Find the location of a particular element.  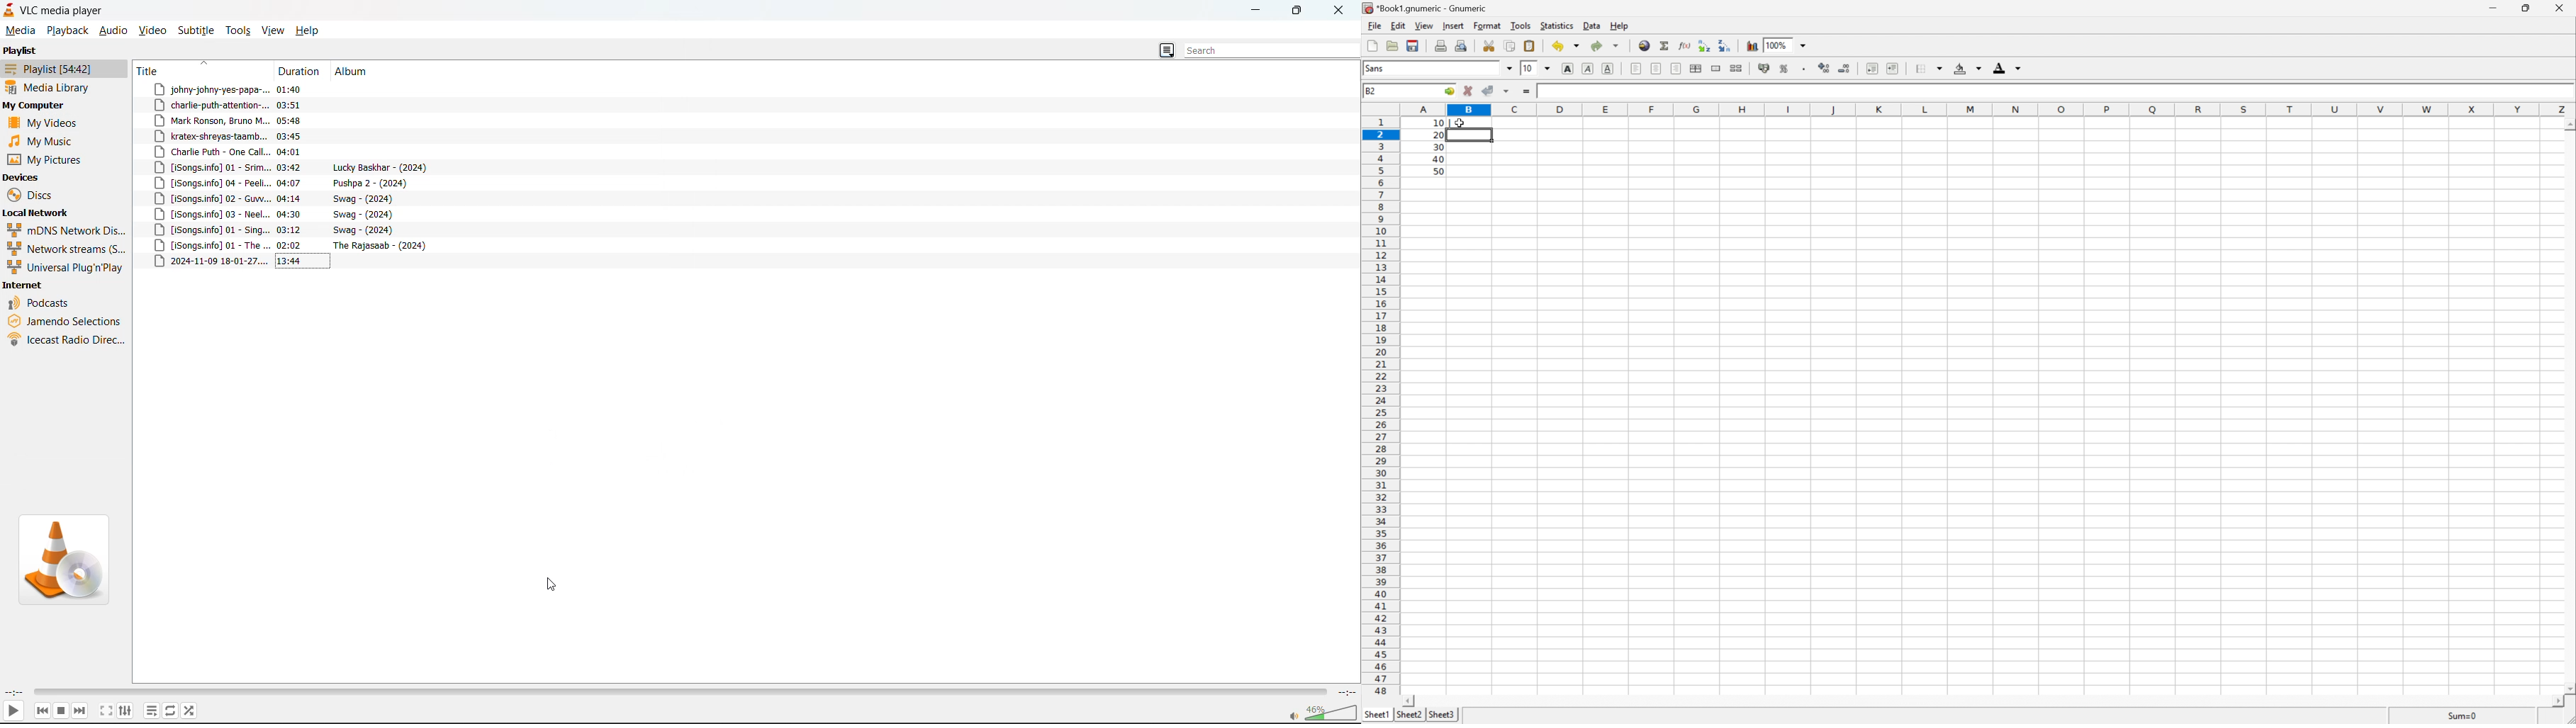

tools is located at coordinates (241, 30).